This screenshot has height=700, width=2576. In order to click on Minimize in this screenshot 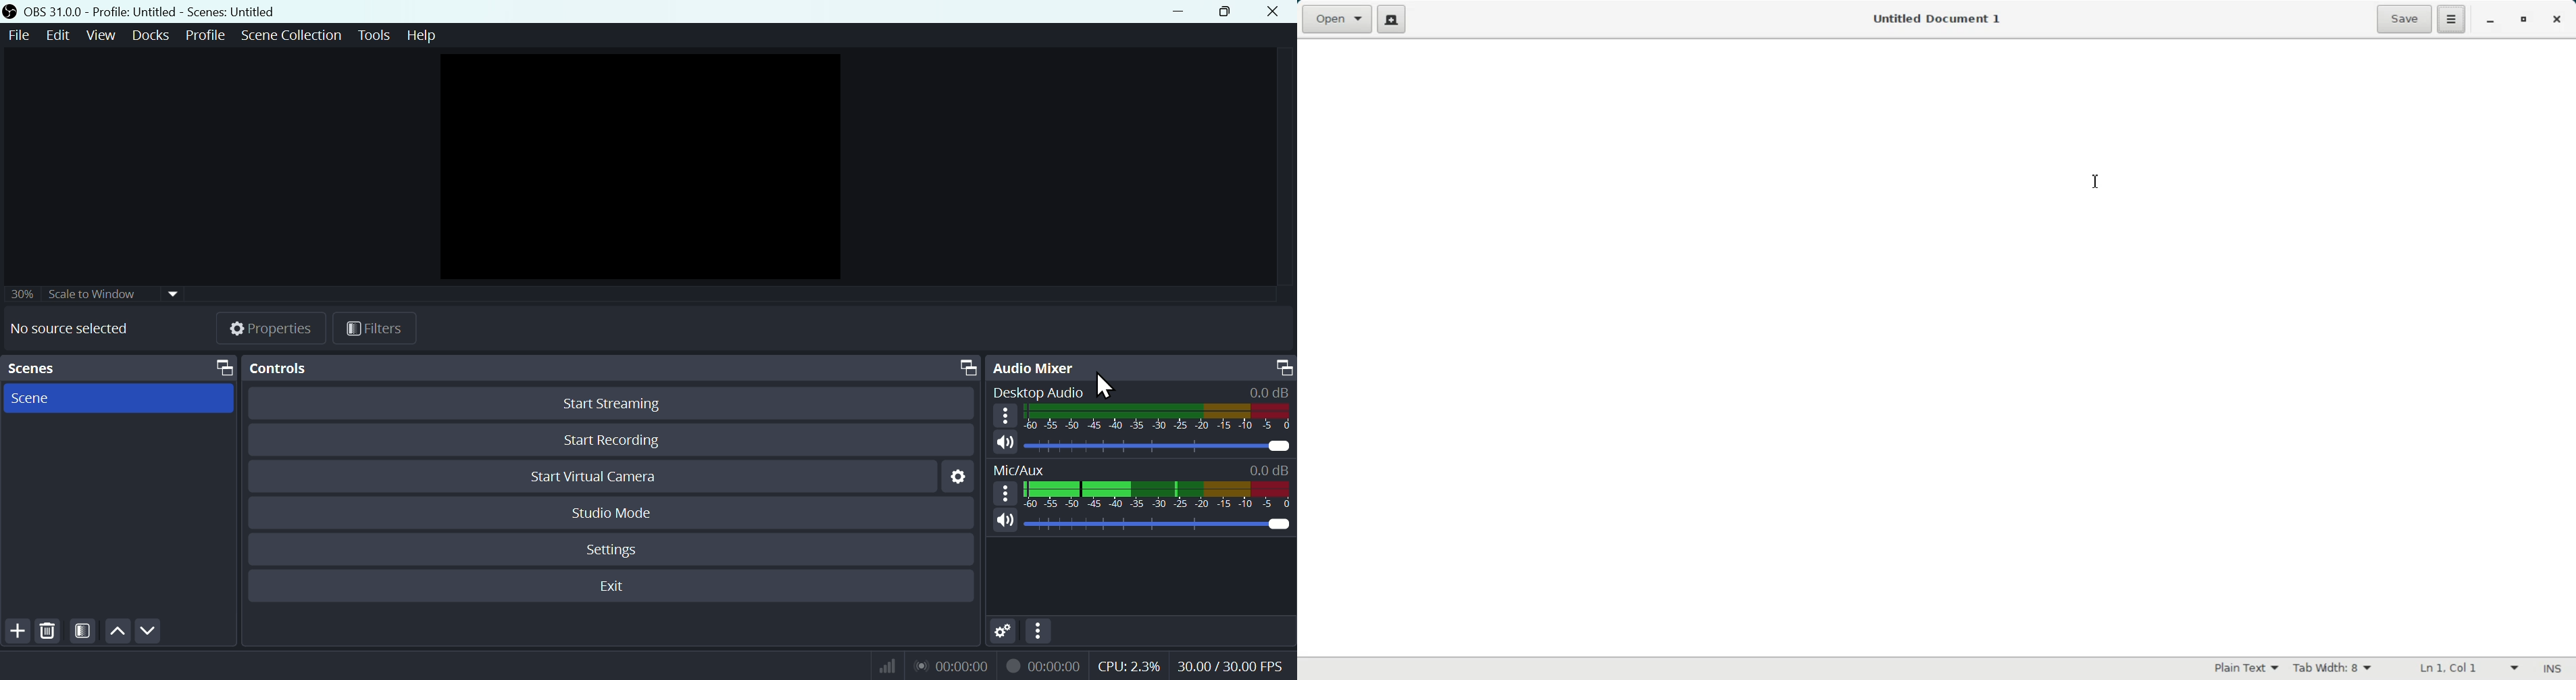, I will do `click(2490, 21)`.